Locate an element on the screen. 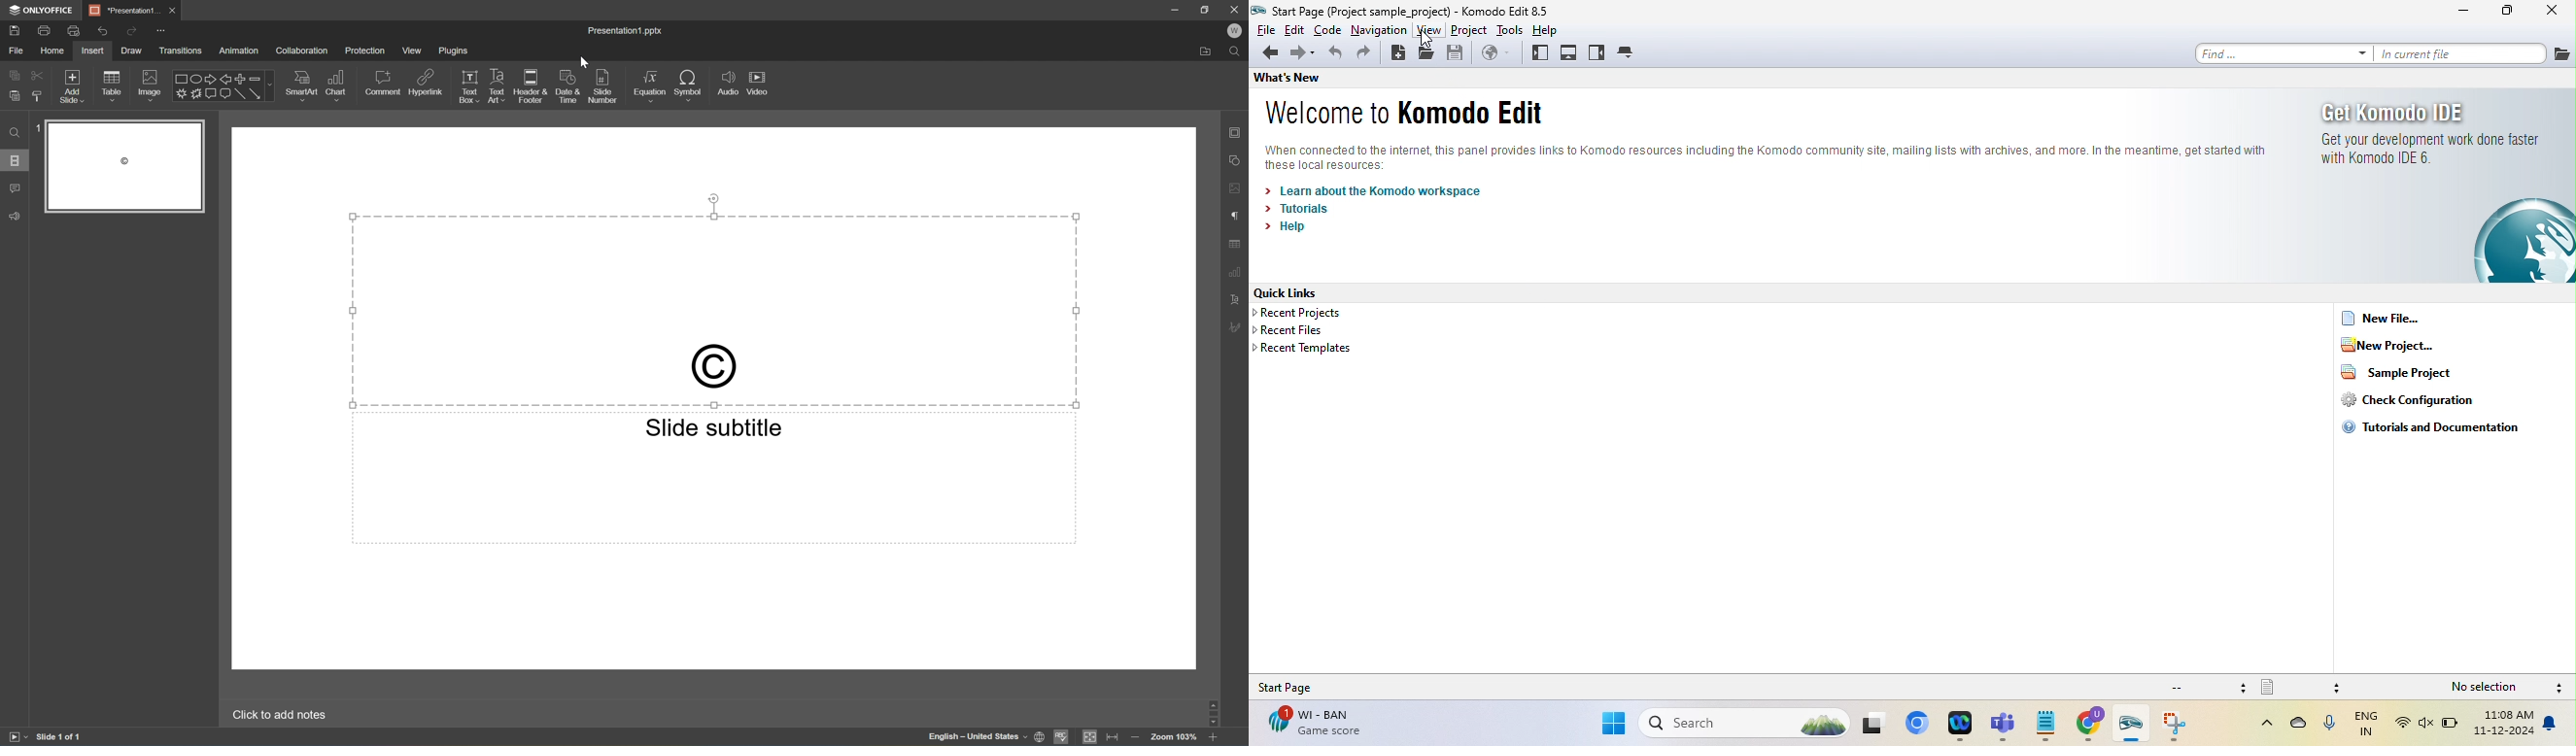 Image resolution: width=2576 pixels, height=756 pixels. battery is located at coordinates (2452, 727).